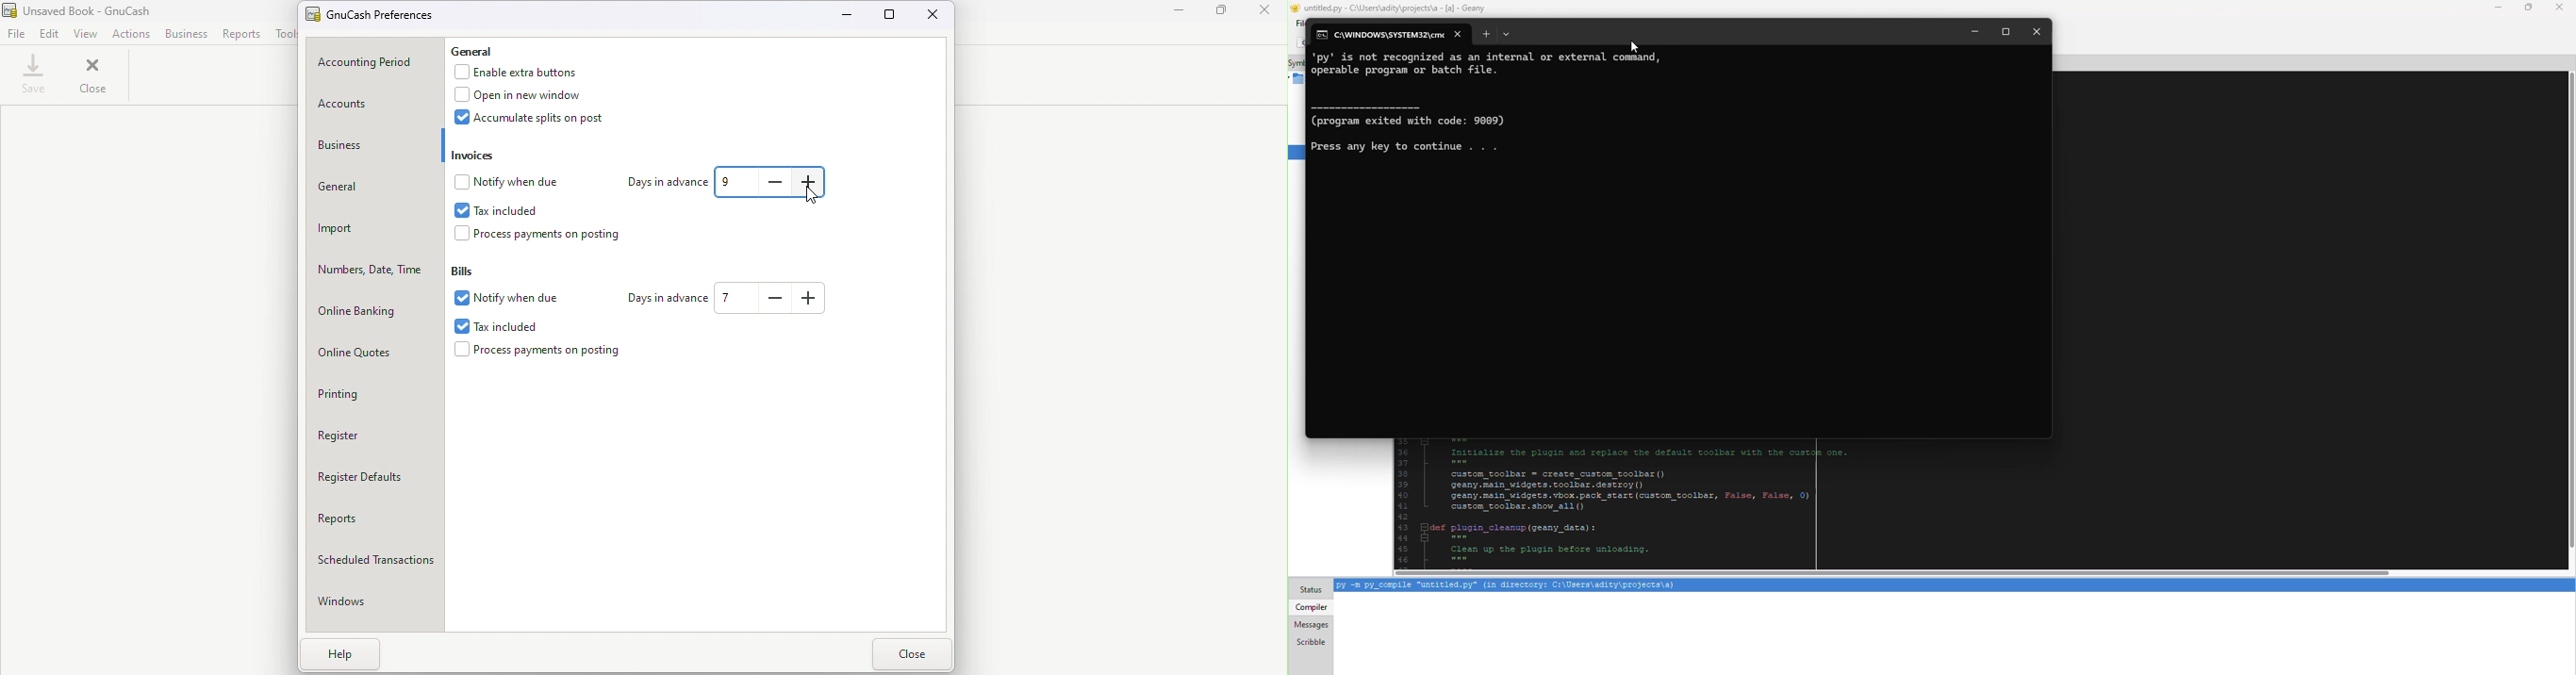  What do you see at coordinates (16, 34) in the screenshot?
I see `File` at bounding box center [16, 34].